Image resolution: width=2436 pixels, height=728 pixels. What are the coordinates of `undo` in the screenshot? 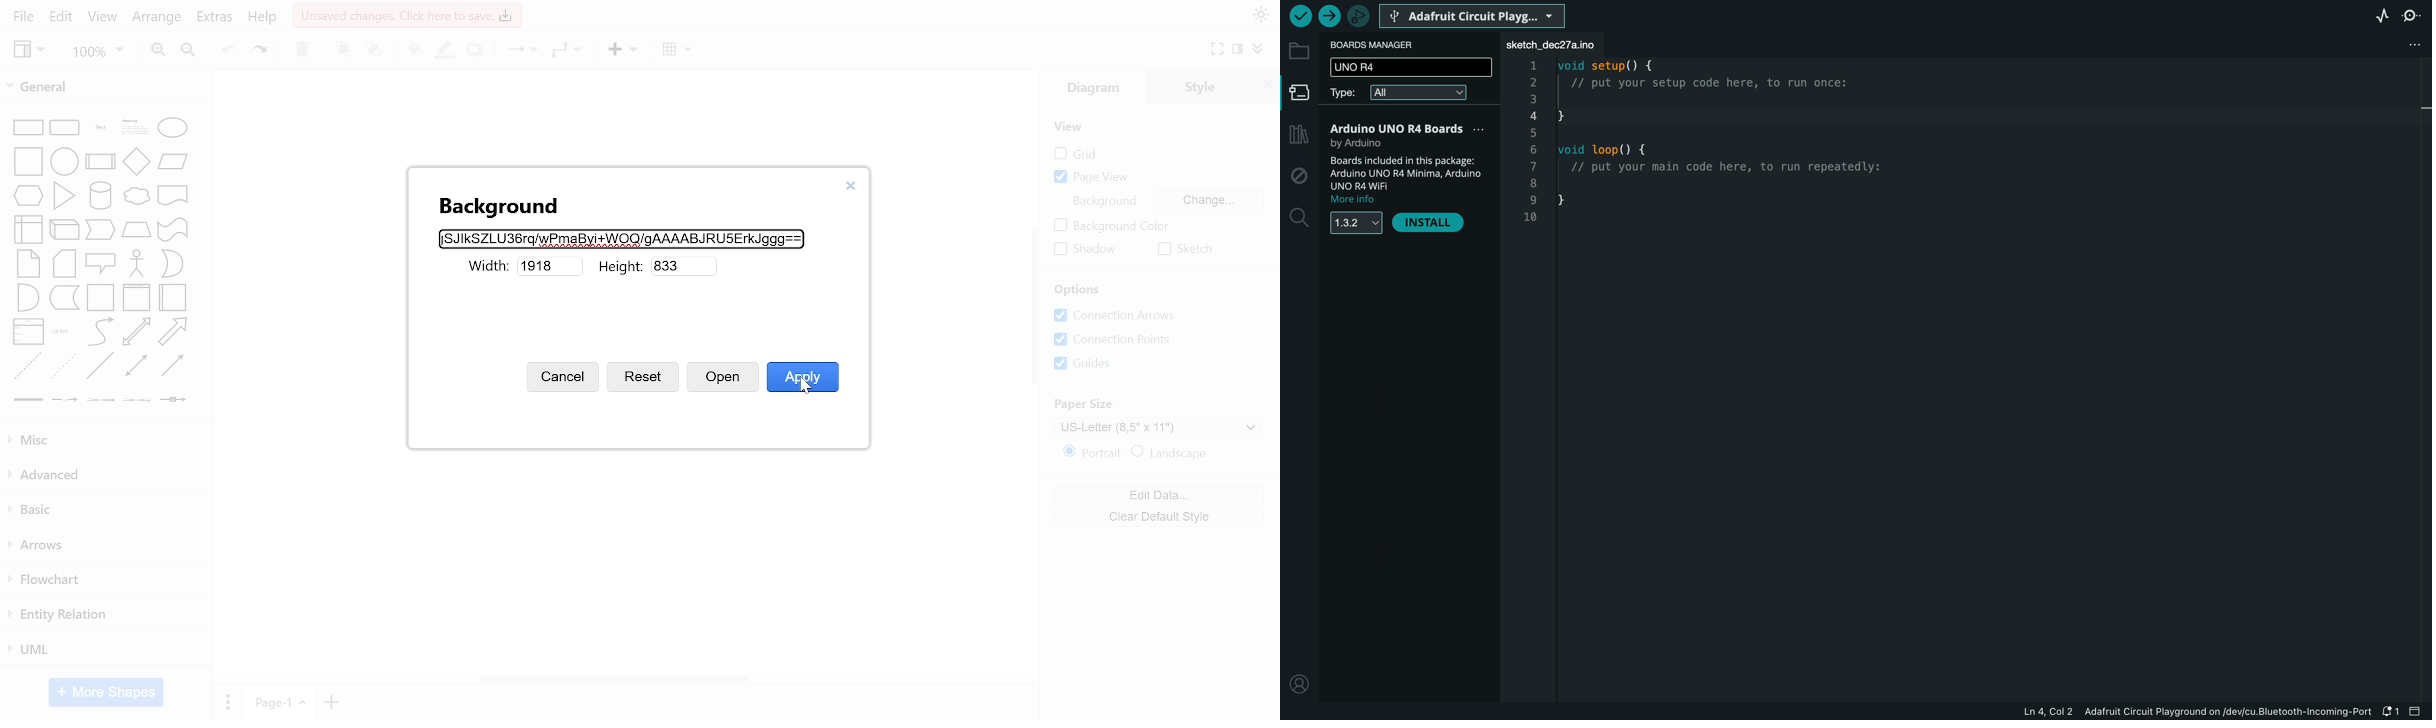 It's located at (230, 50).